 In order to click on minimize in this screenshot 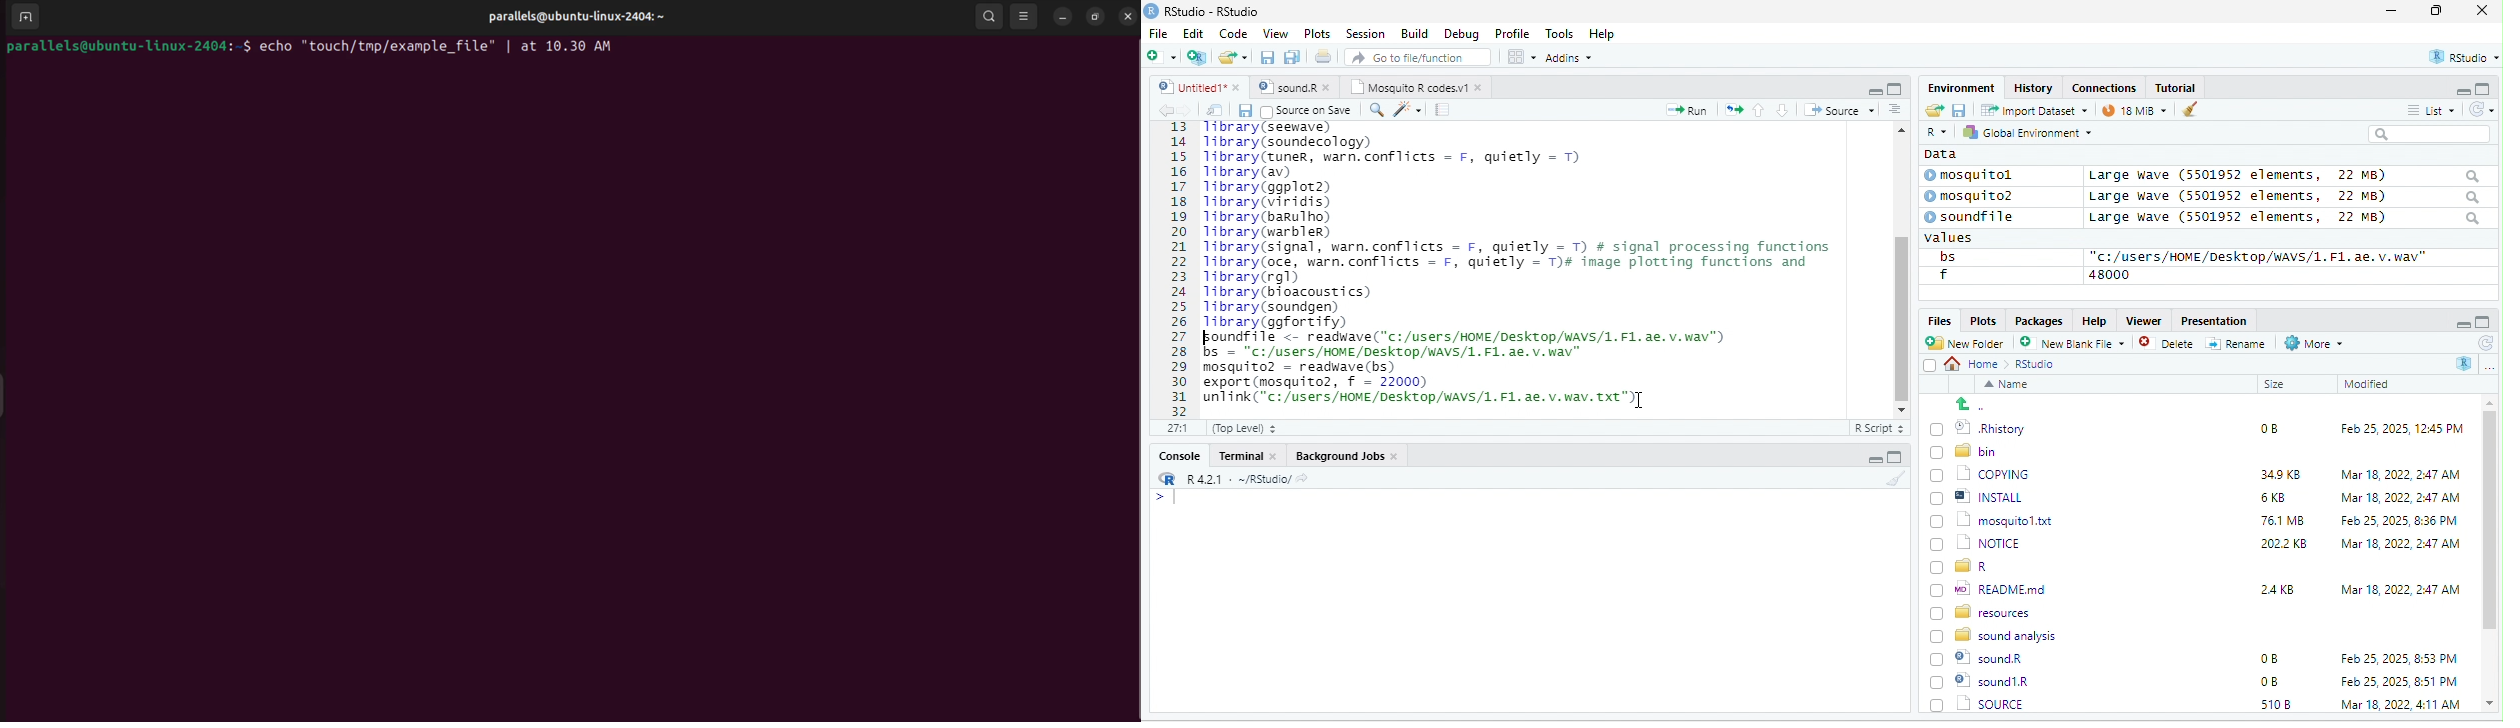, I will do `click(2461, 323)`.